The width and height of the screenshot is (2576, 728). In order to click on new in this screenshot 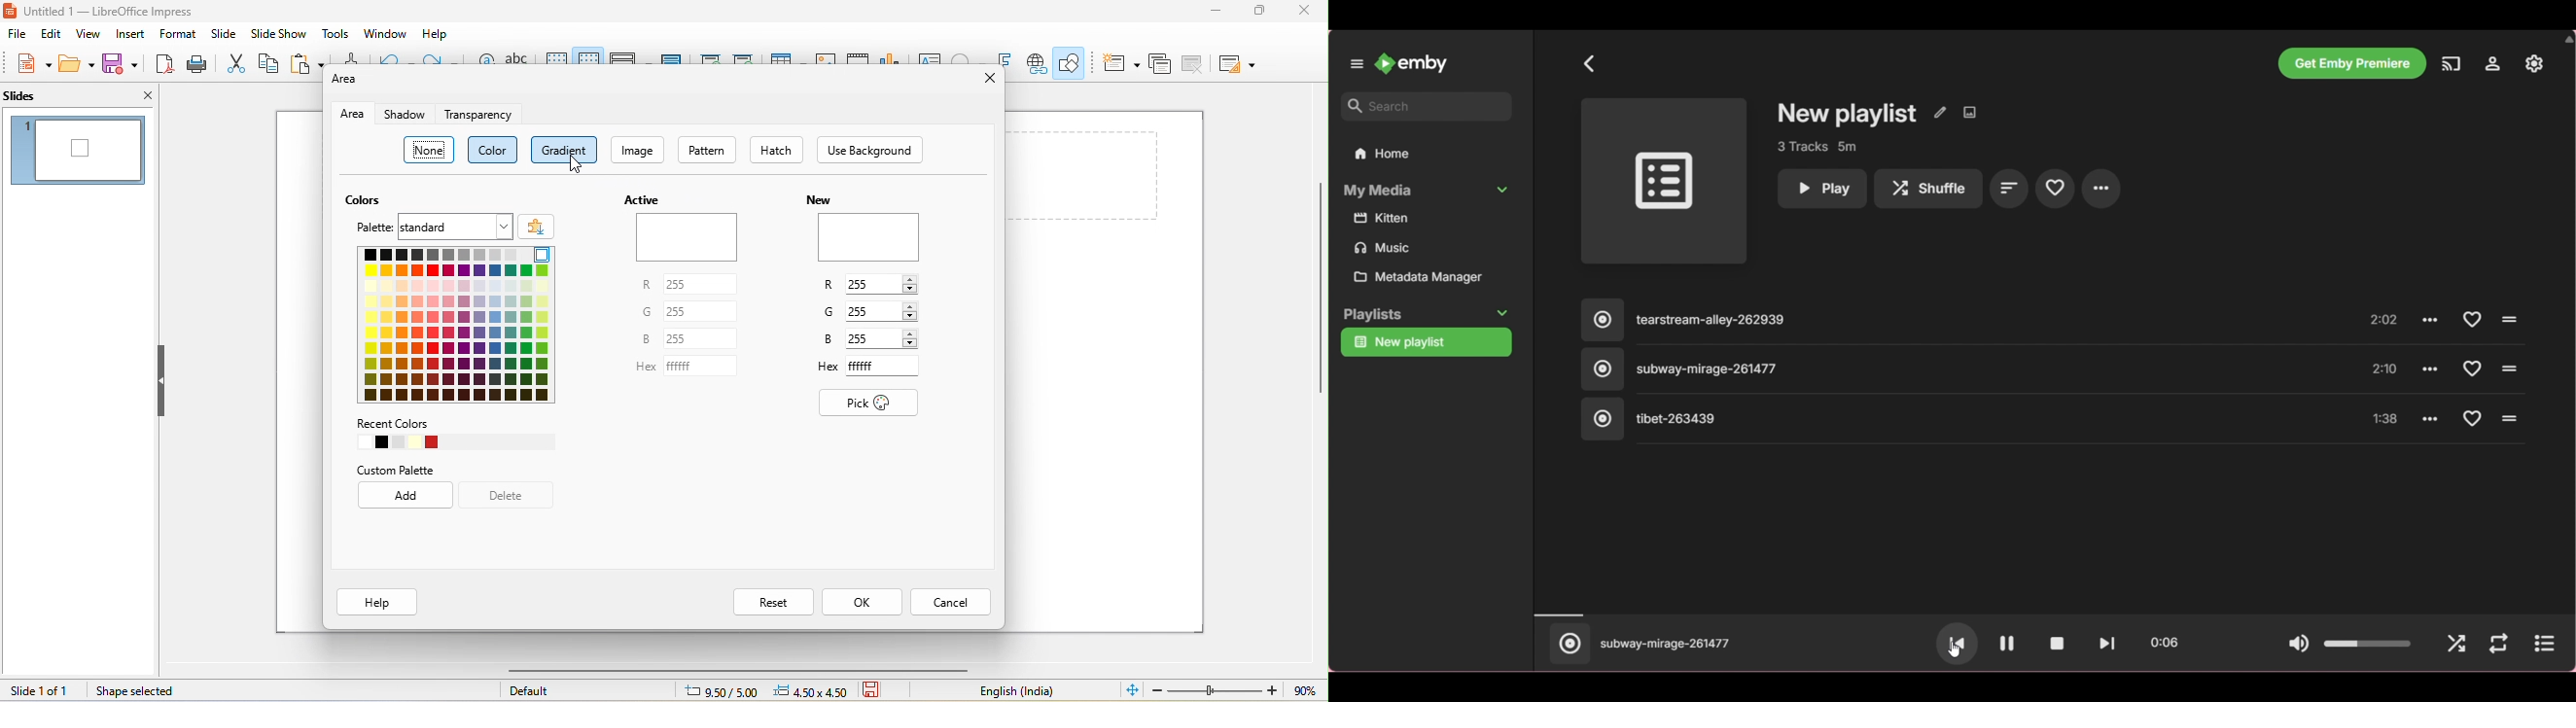, I will do `click(819, 198)`.